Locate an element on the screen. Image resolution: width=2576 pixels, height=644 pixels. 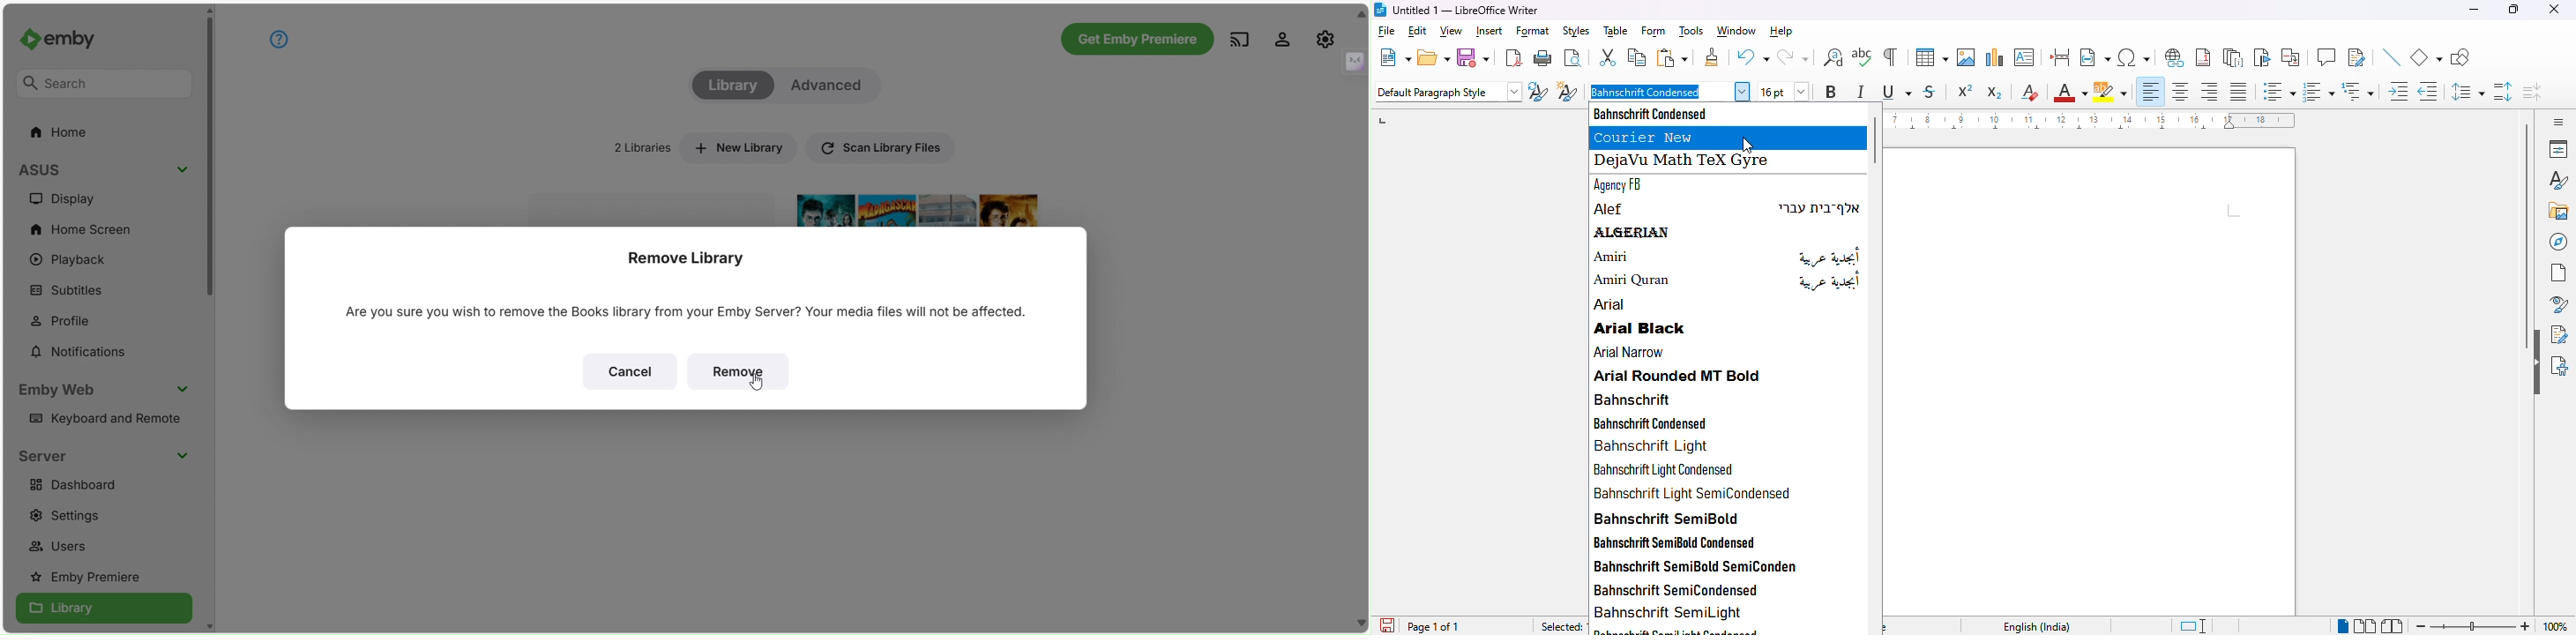
justified is located at coordinates (2238, 92).